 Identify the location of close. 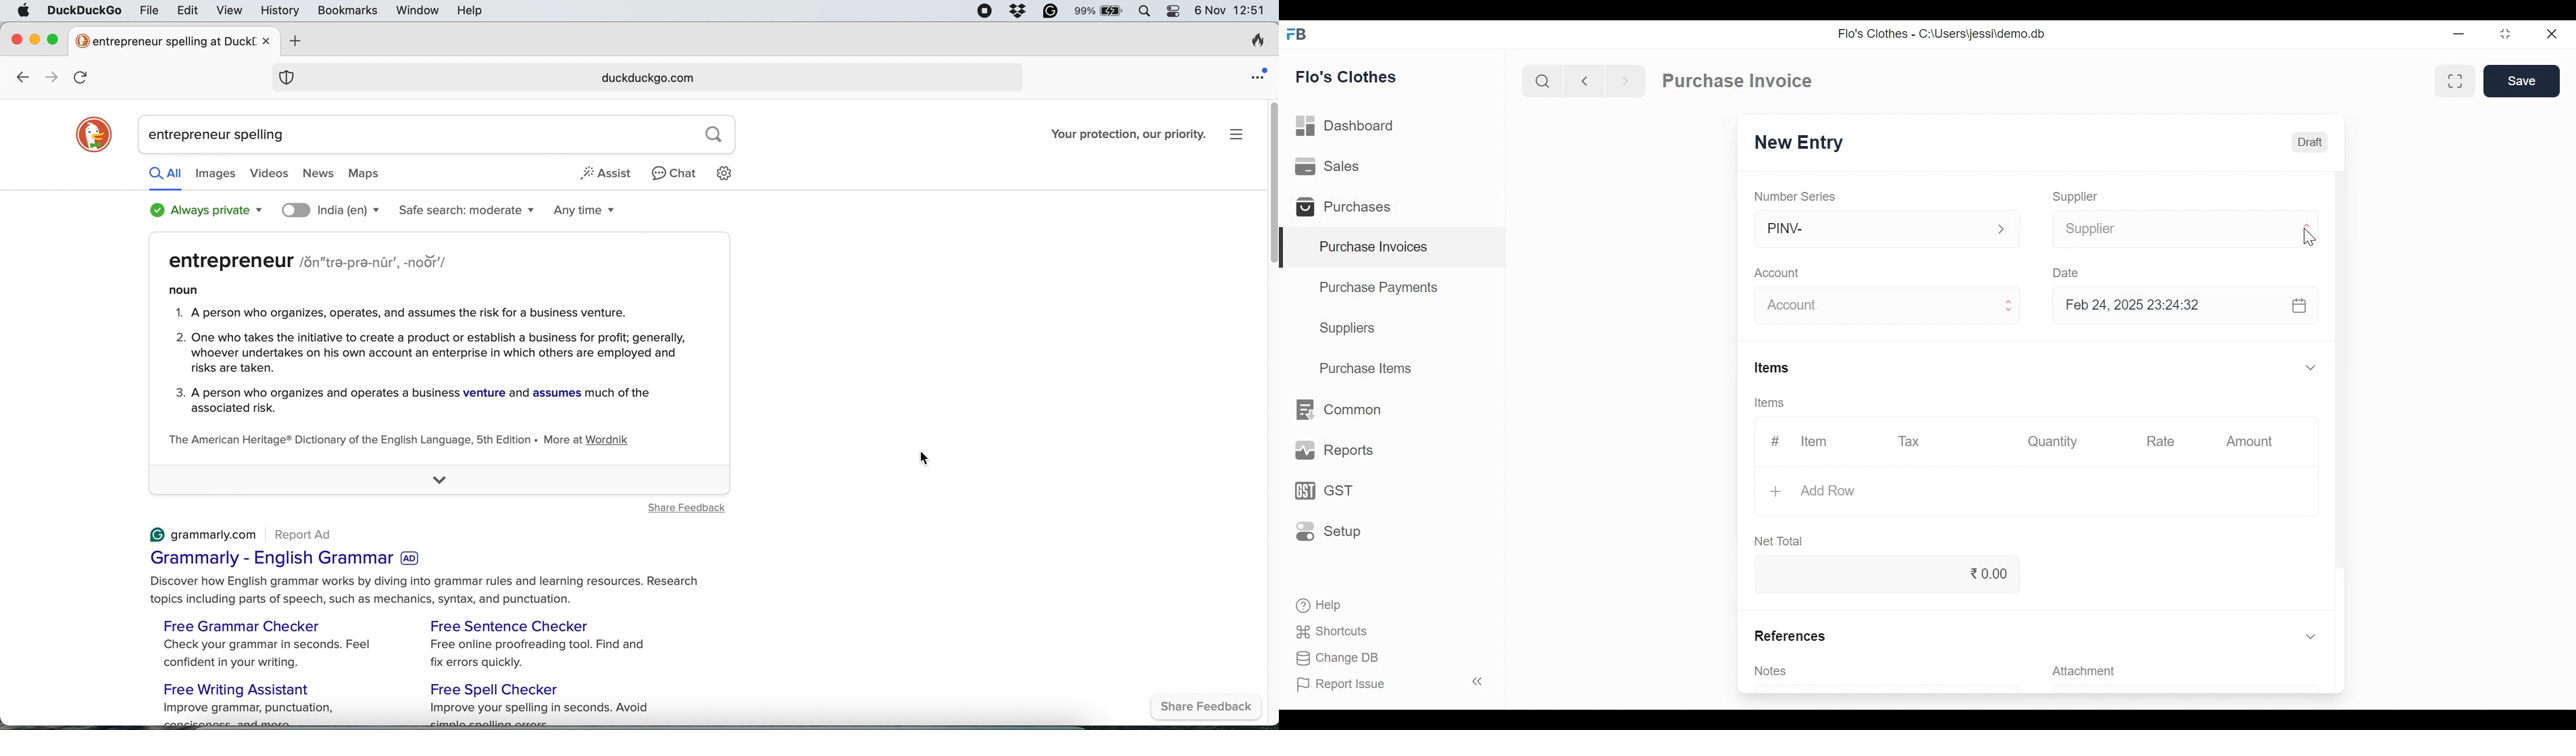
(17, 38).